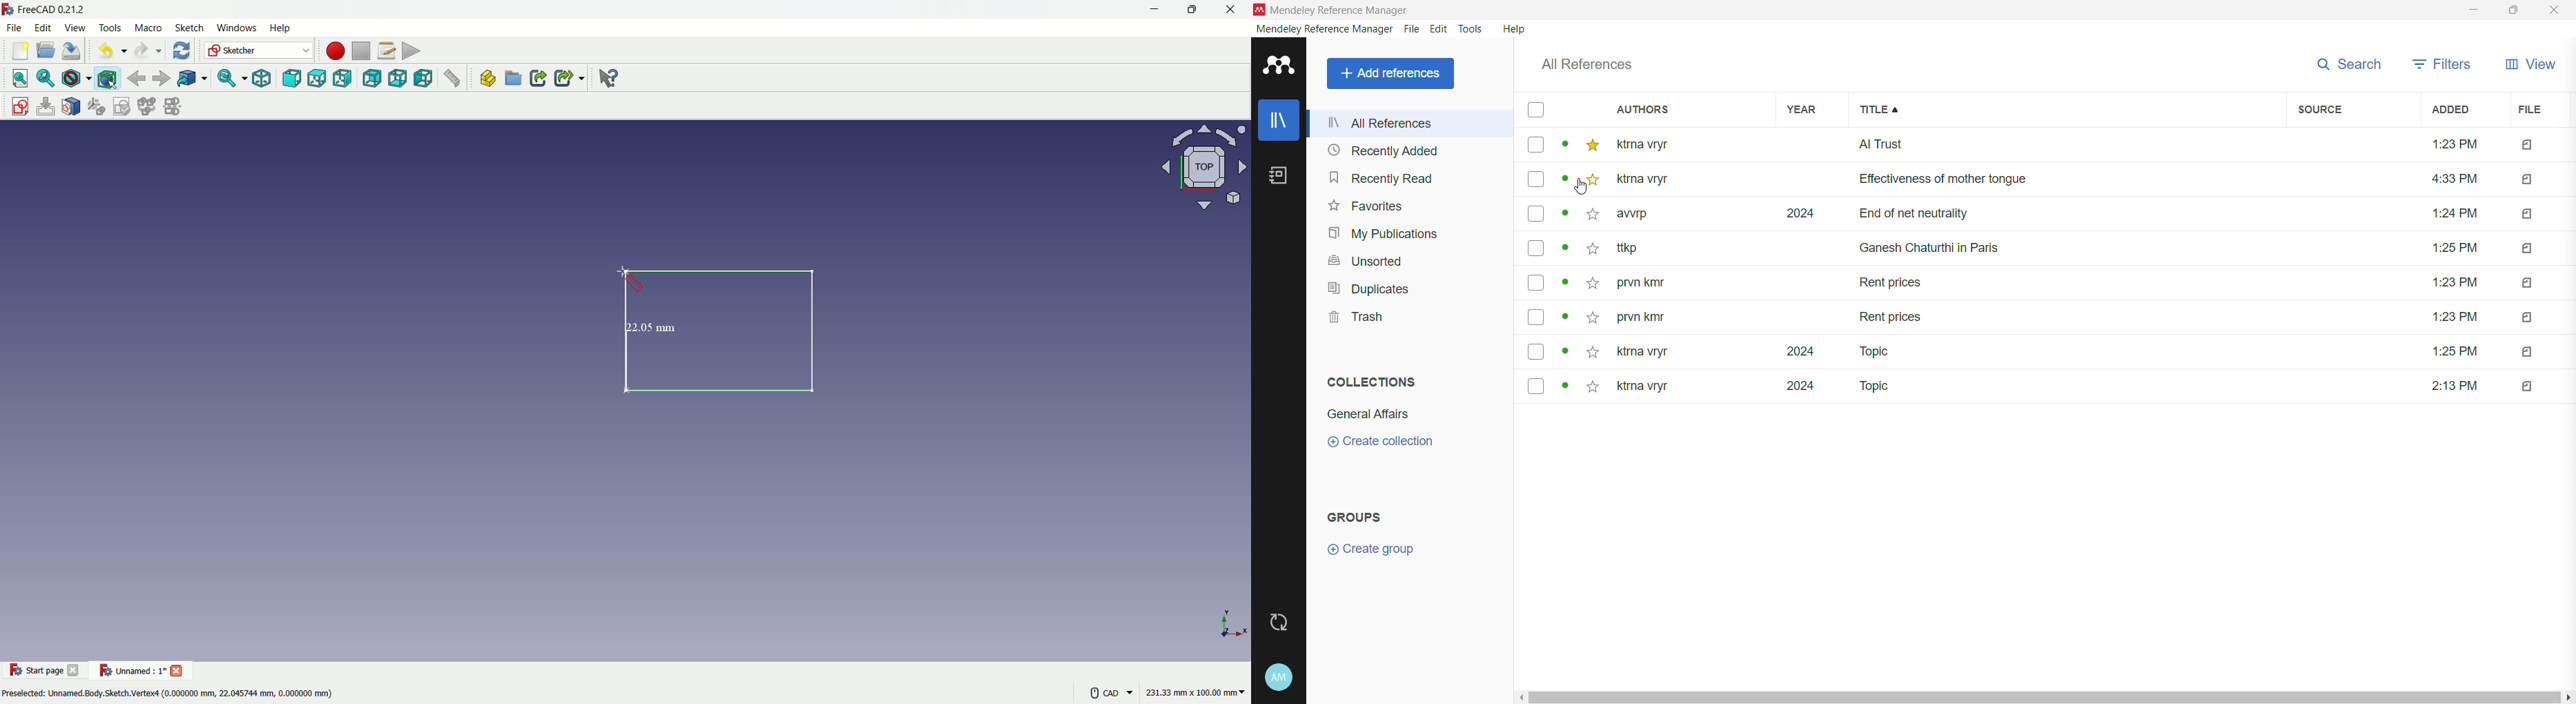  What do you see at coordinates (2450, 247) in the screenshot?
I see `` at bounding box center [2450, 247].